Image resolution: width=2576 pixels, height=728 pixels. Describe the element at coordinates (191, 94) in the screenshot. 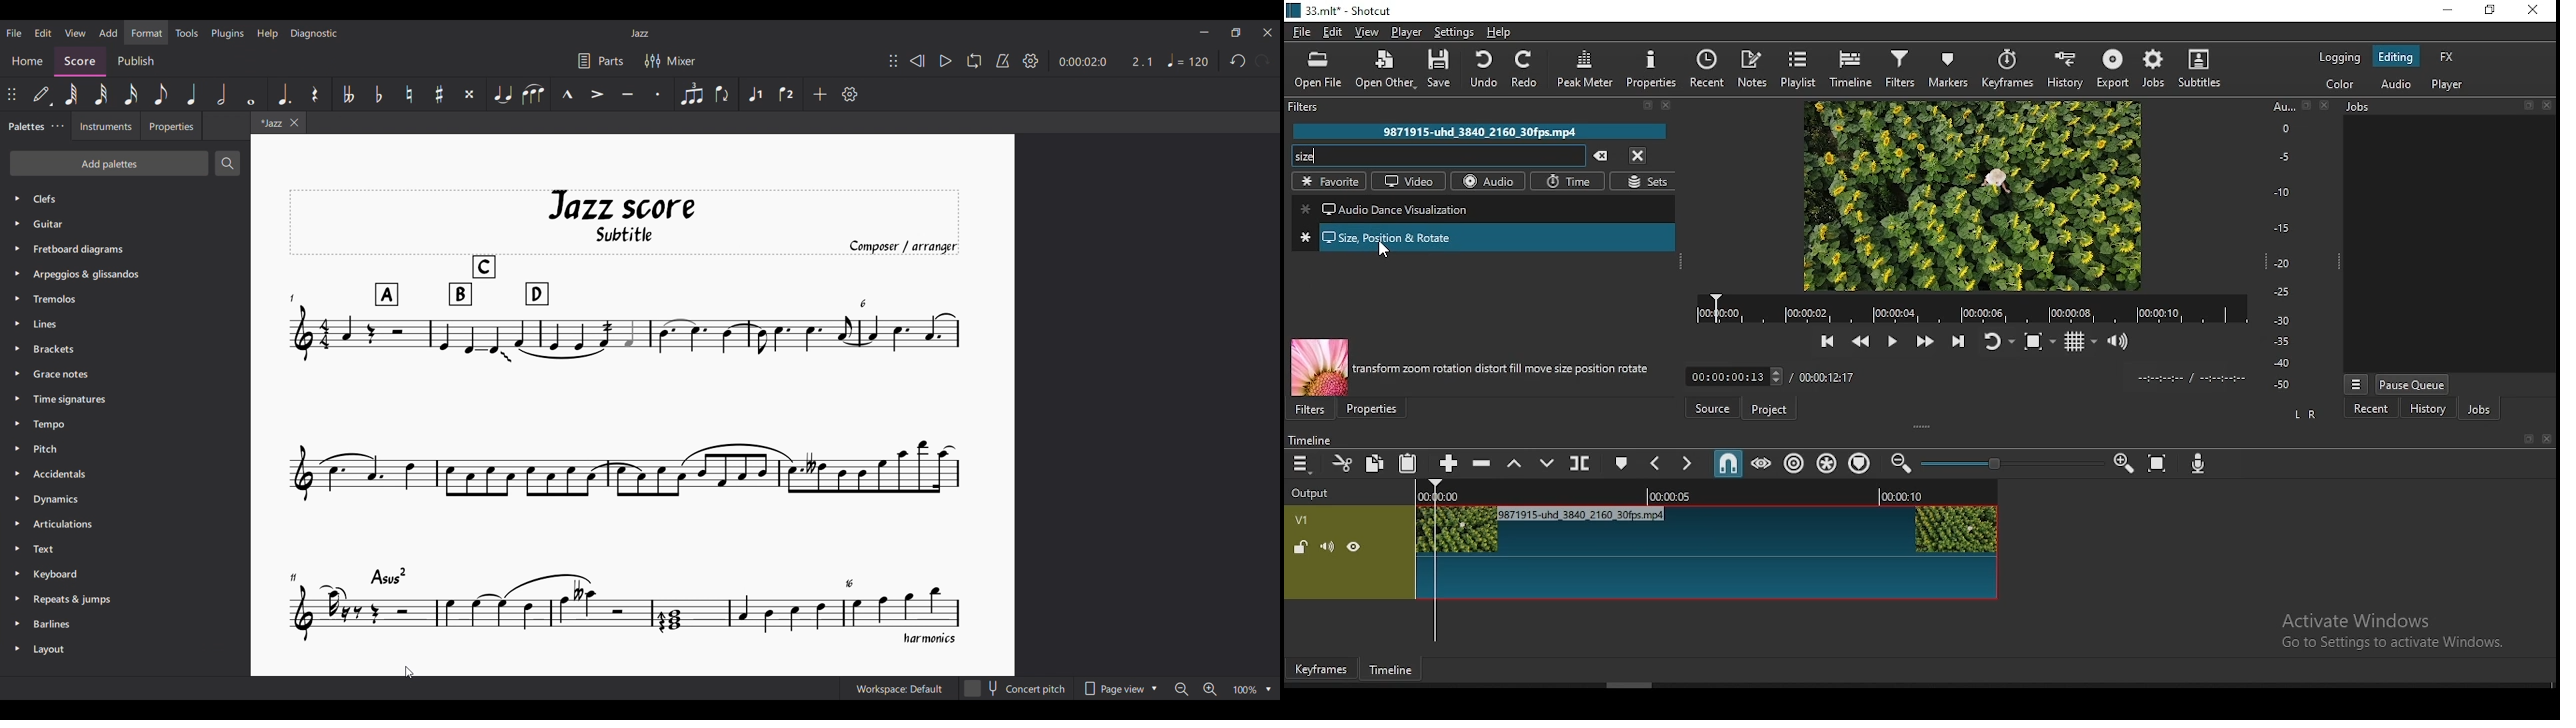

I see `Quarter note` at that location.